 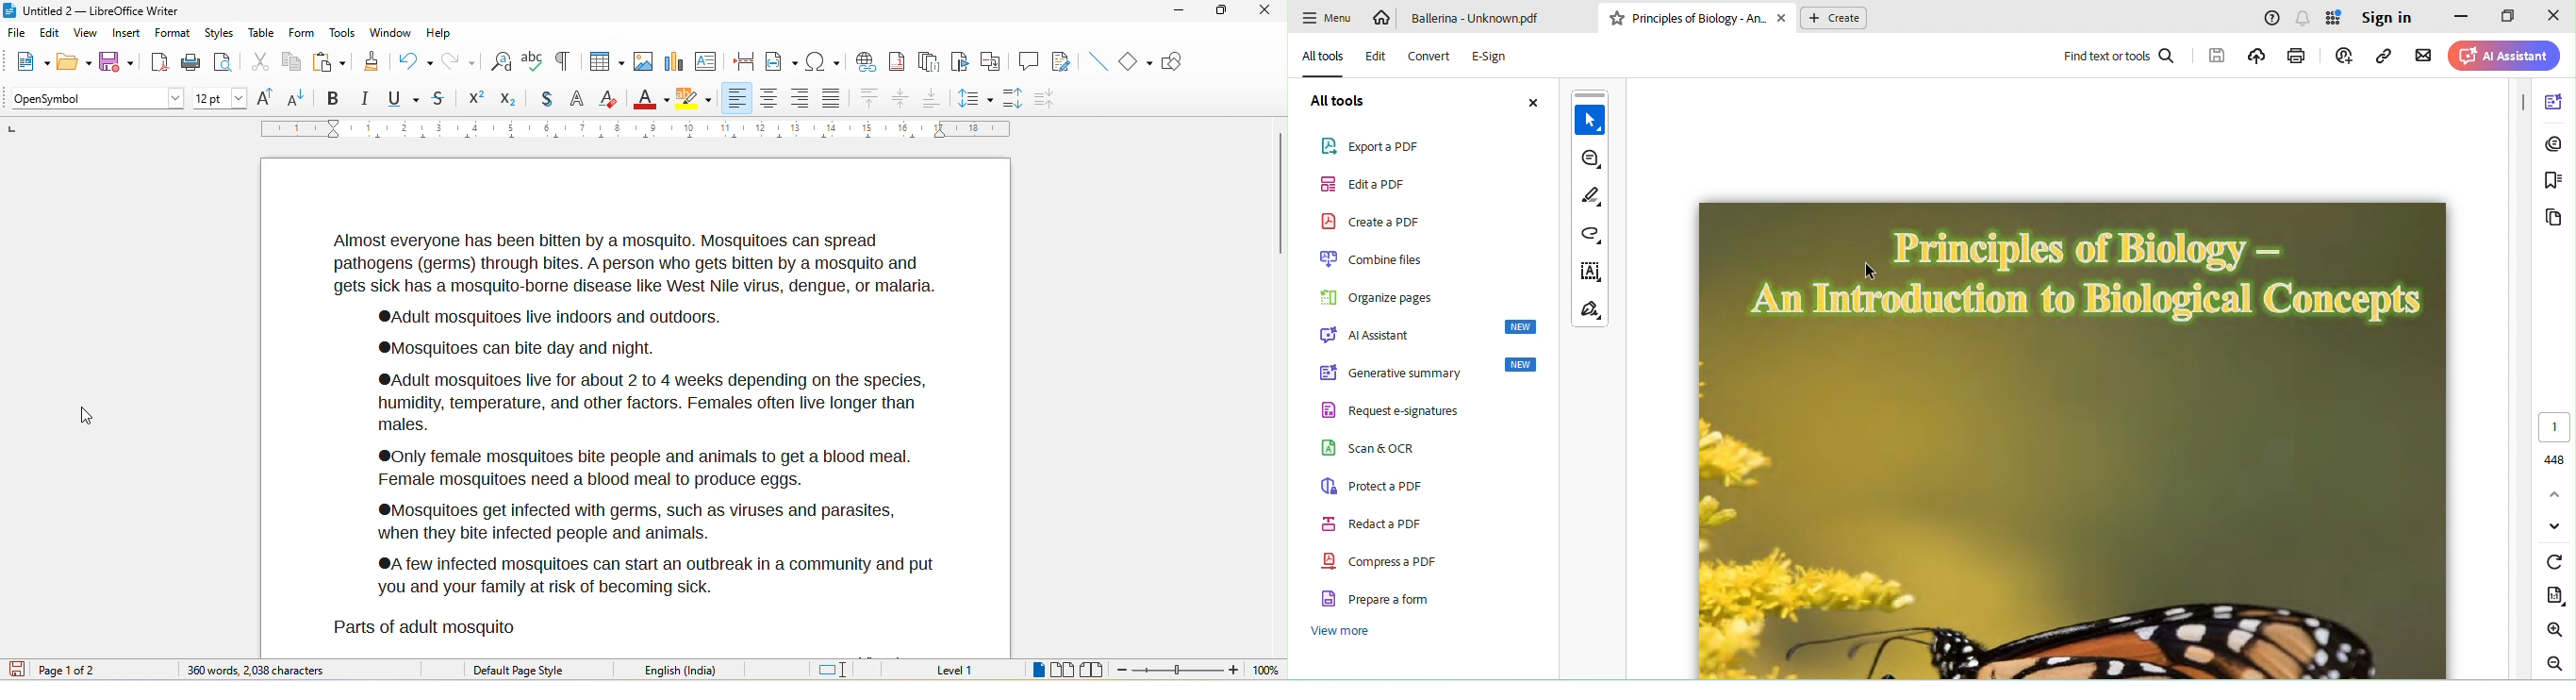 What do you see at coordinates (326, 61) in the screenshot?
I see `paste` at bounding box center [326, 61].